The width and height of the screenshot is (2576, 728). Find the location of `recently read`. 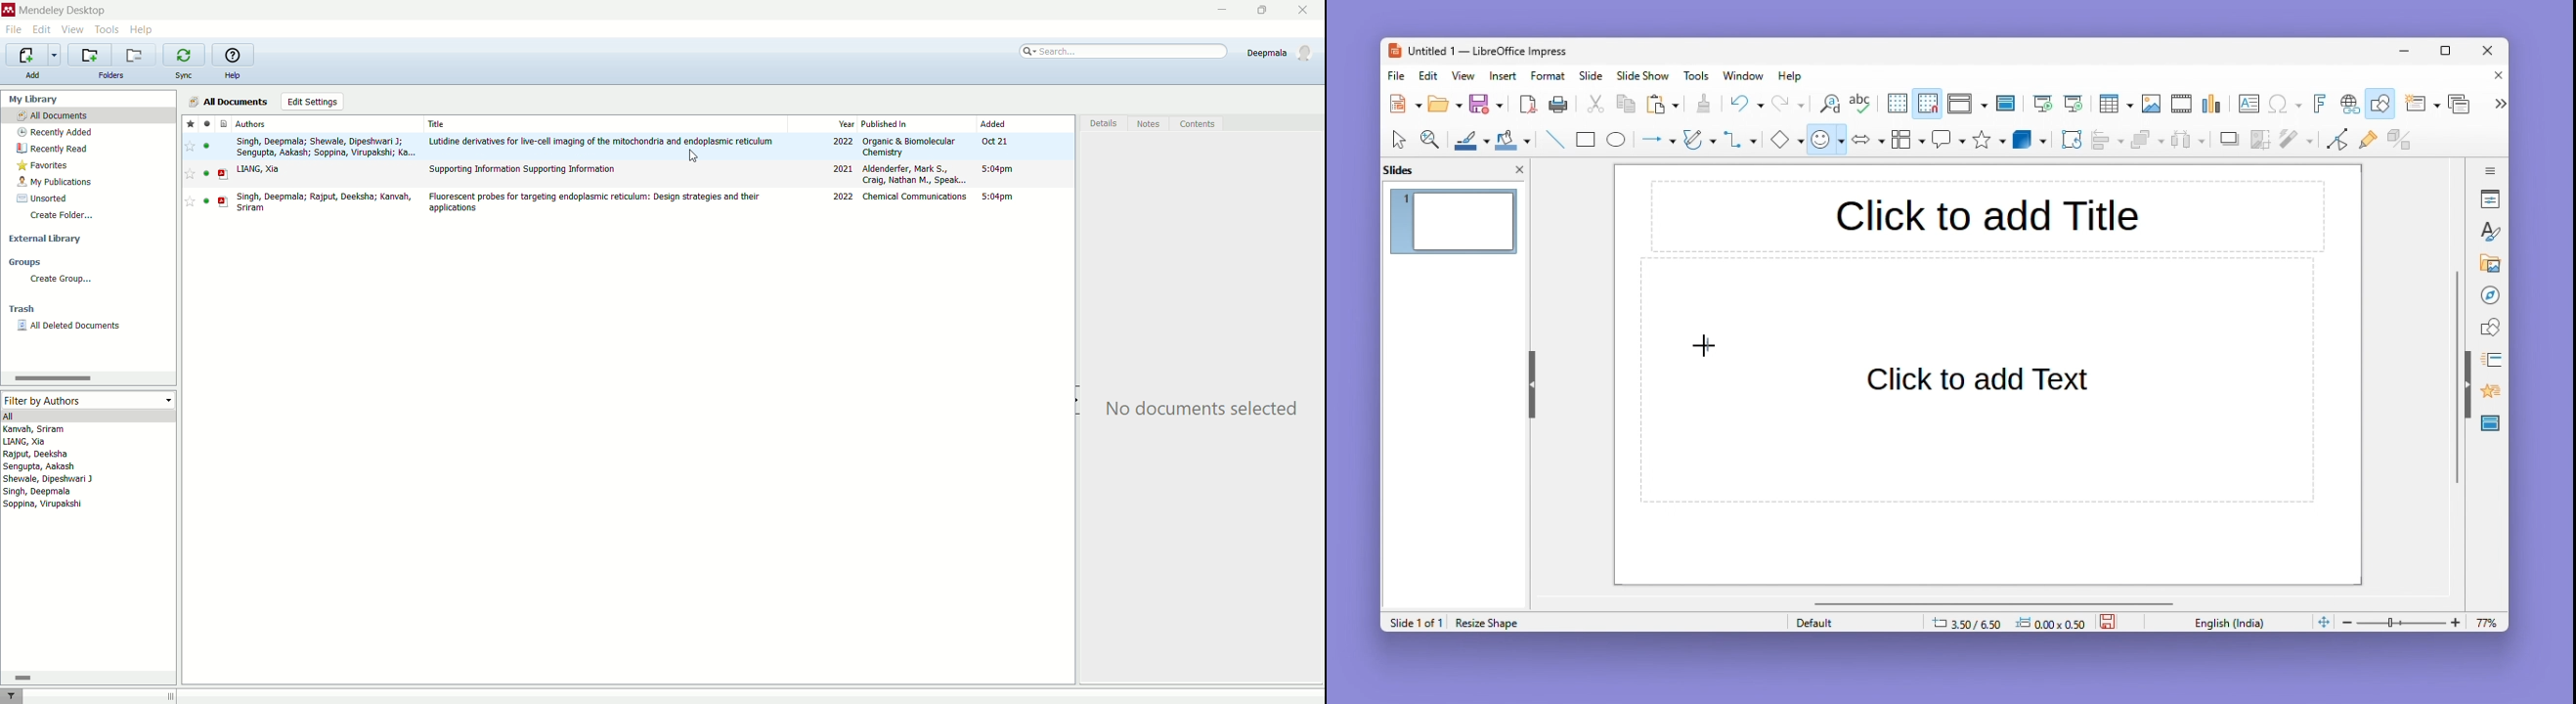

recently read is located at coordinates (52, 148).